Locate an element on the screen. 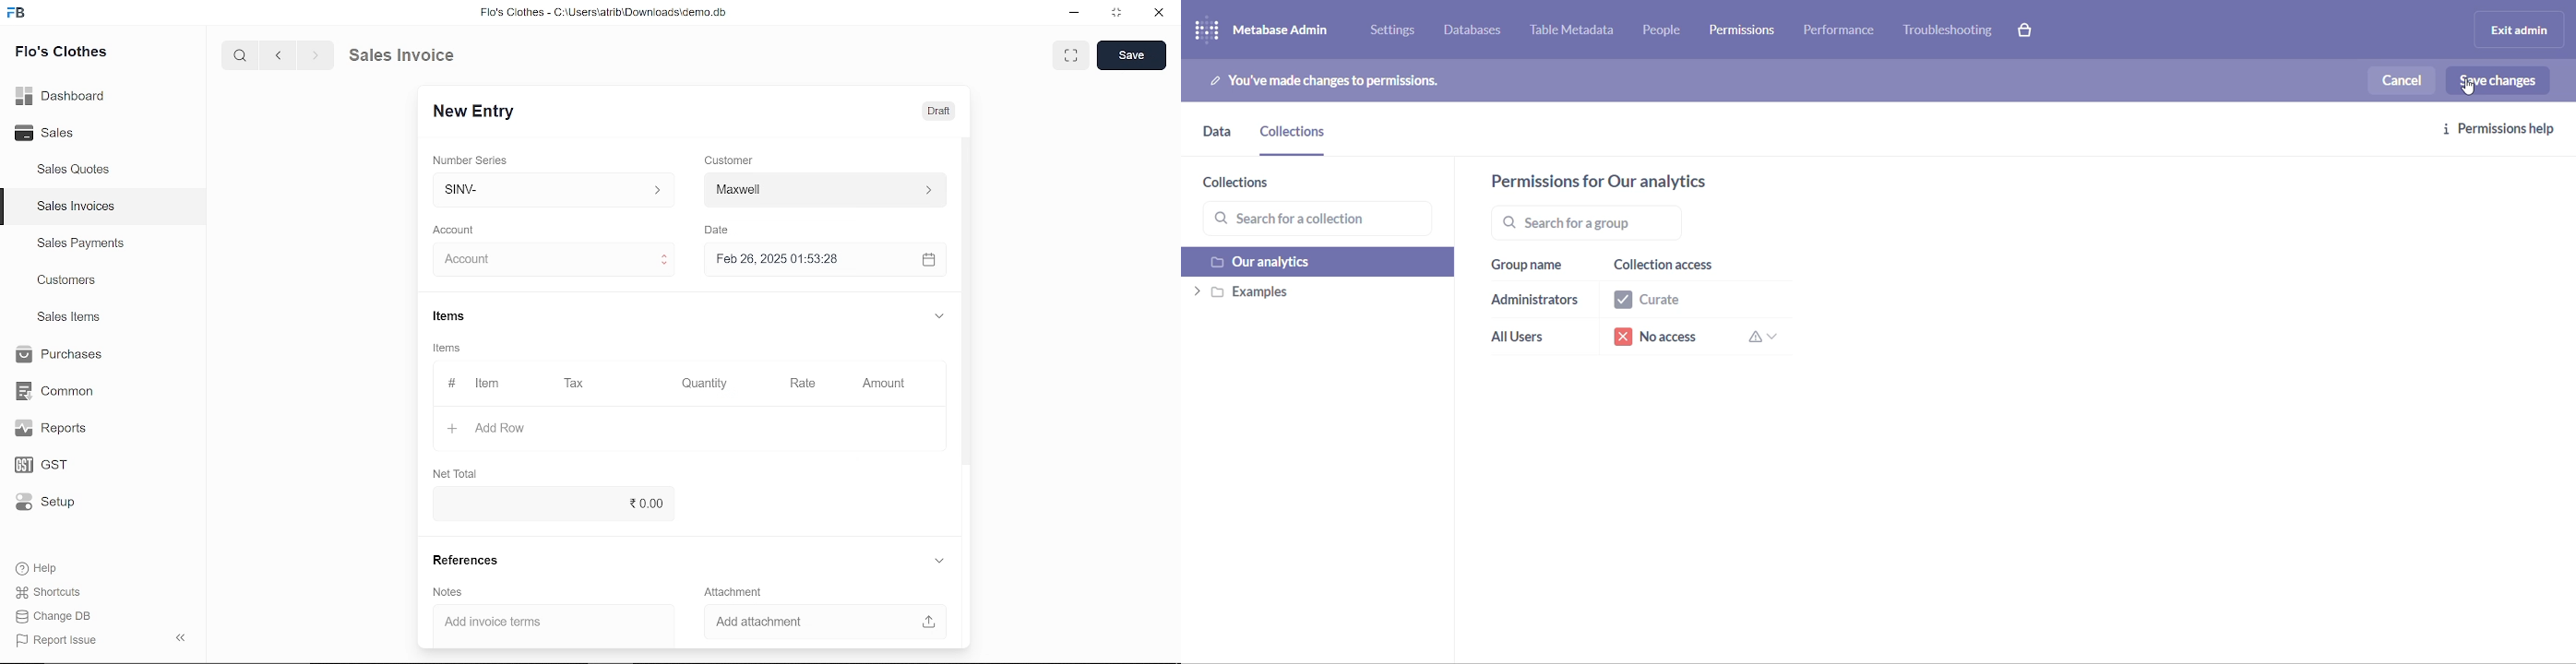 The image size is (2576, 672). Date is located at coordinates (716, 231).